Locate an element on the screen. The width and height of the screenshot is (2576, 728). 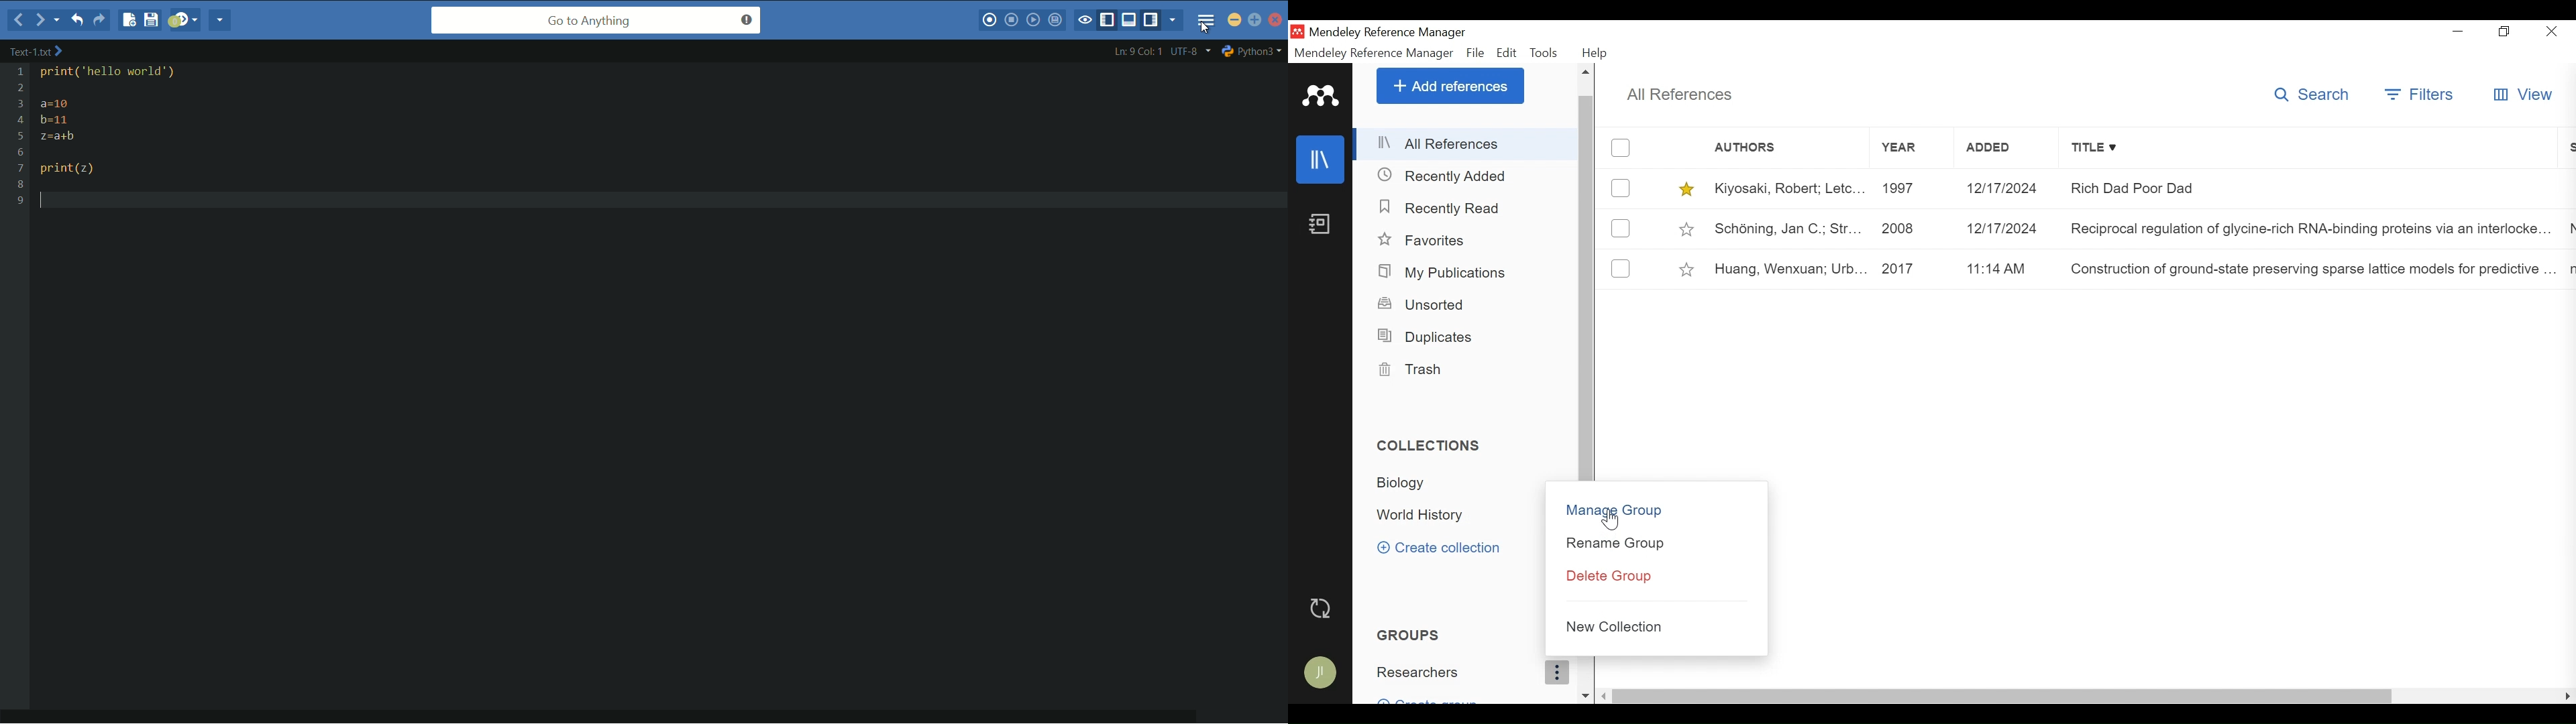
Trash is located at coordinates (1415, 370).